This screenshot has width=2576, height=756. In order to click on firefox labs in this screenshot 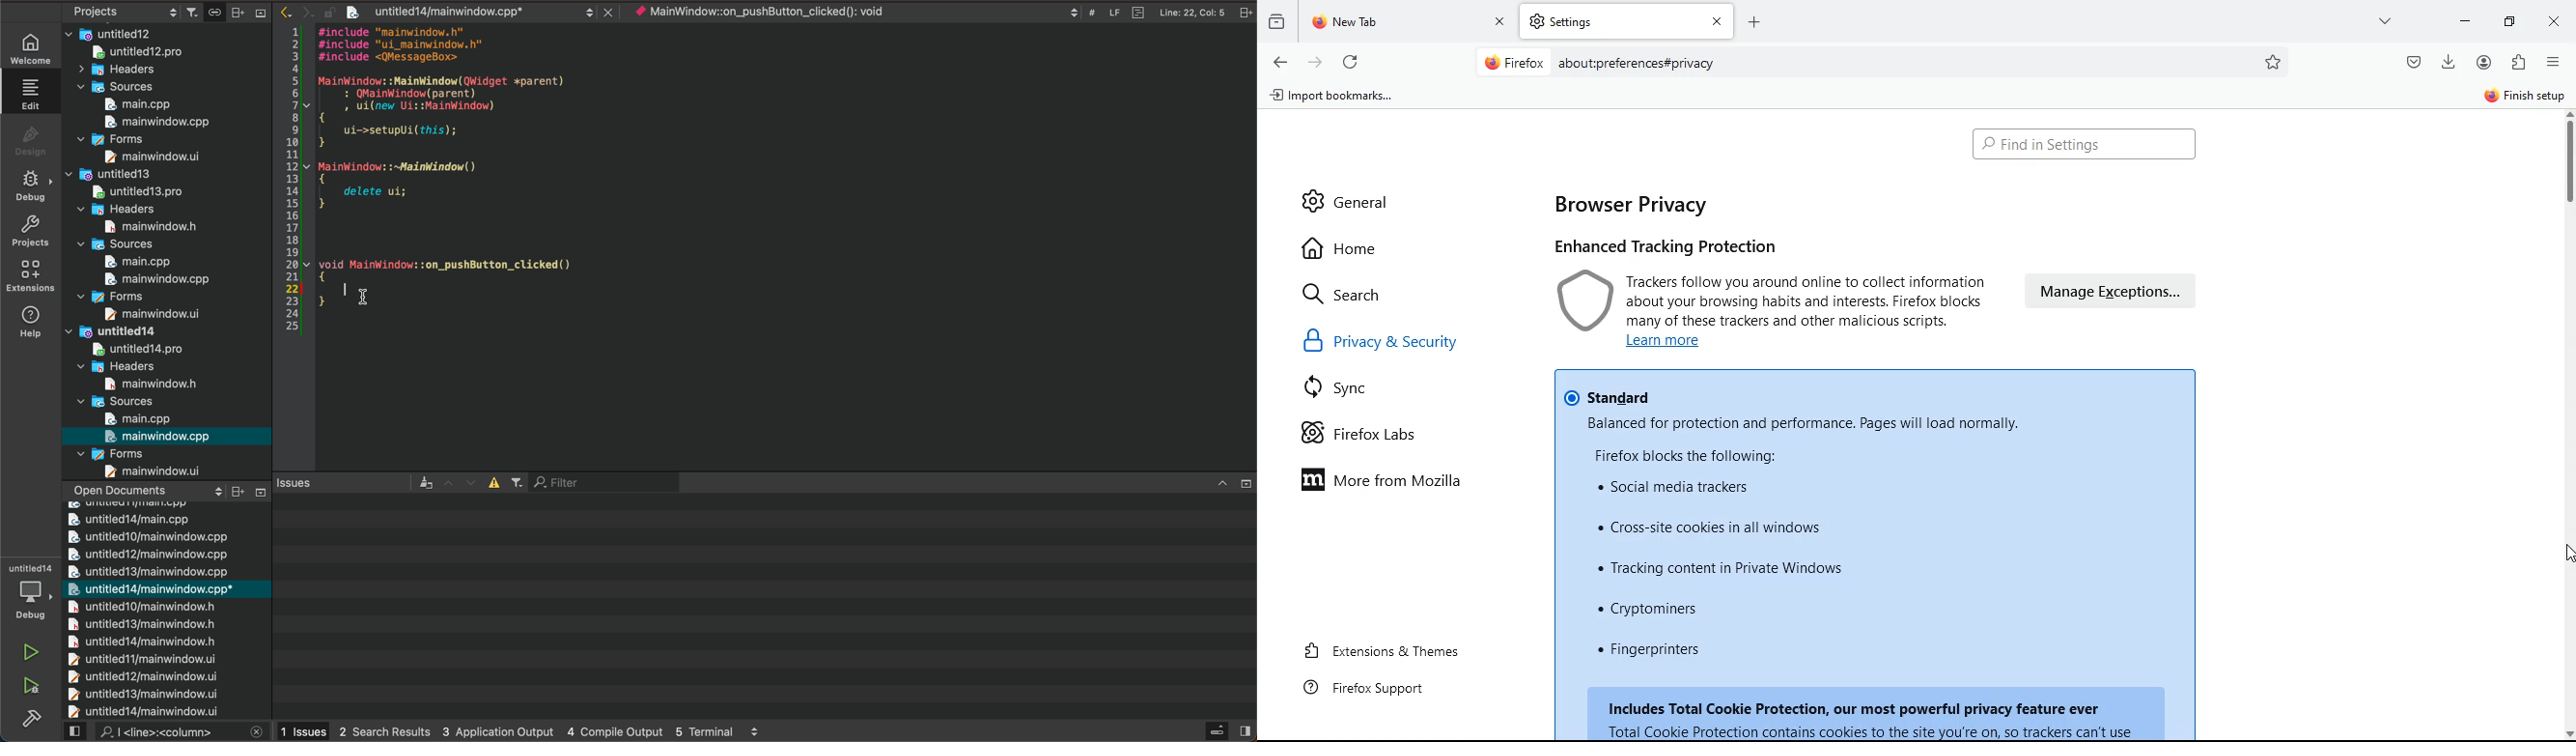, I will do `click(1379, 438)`.